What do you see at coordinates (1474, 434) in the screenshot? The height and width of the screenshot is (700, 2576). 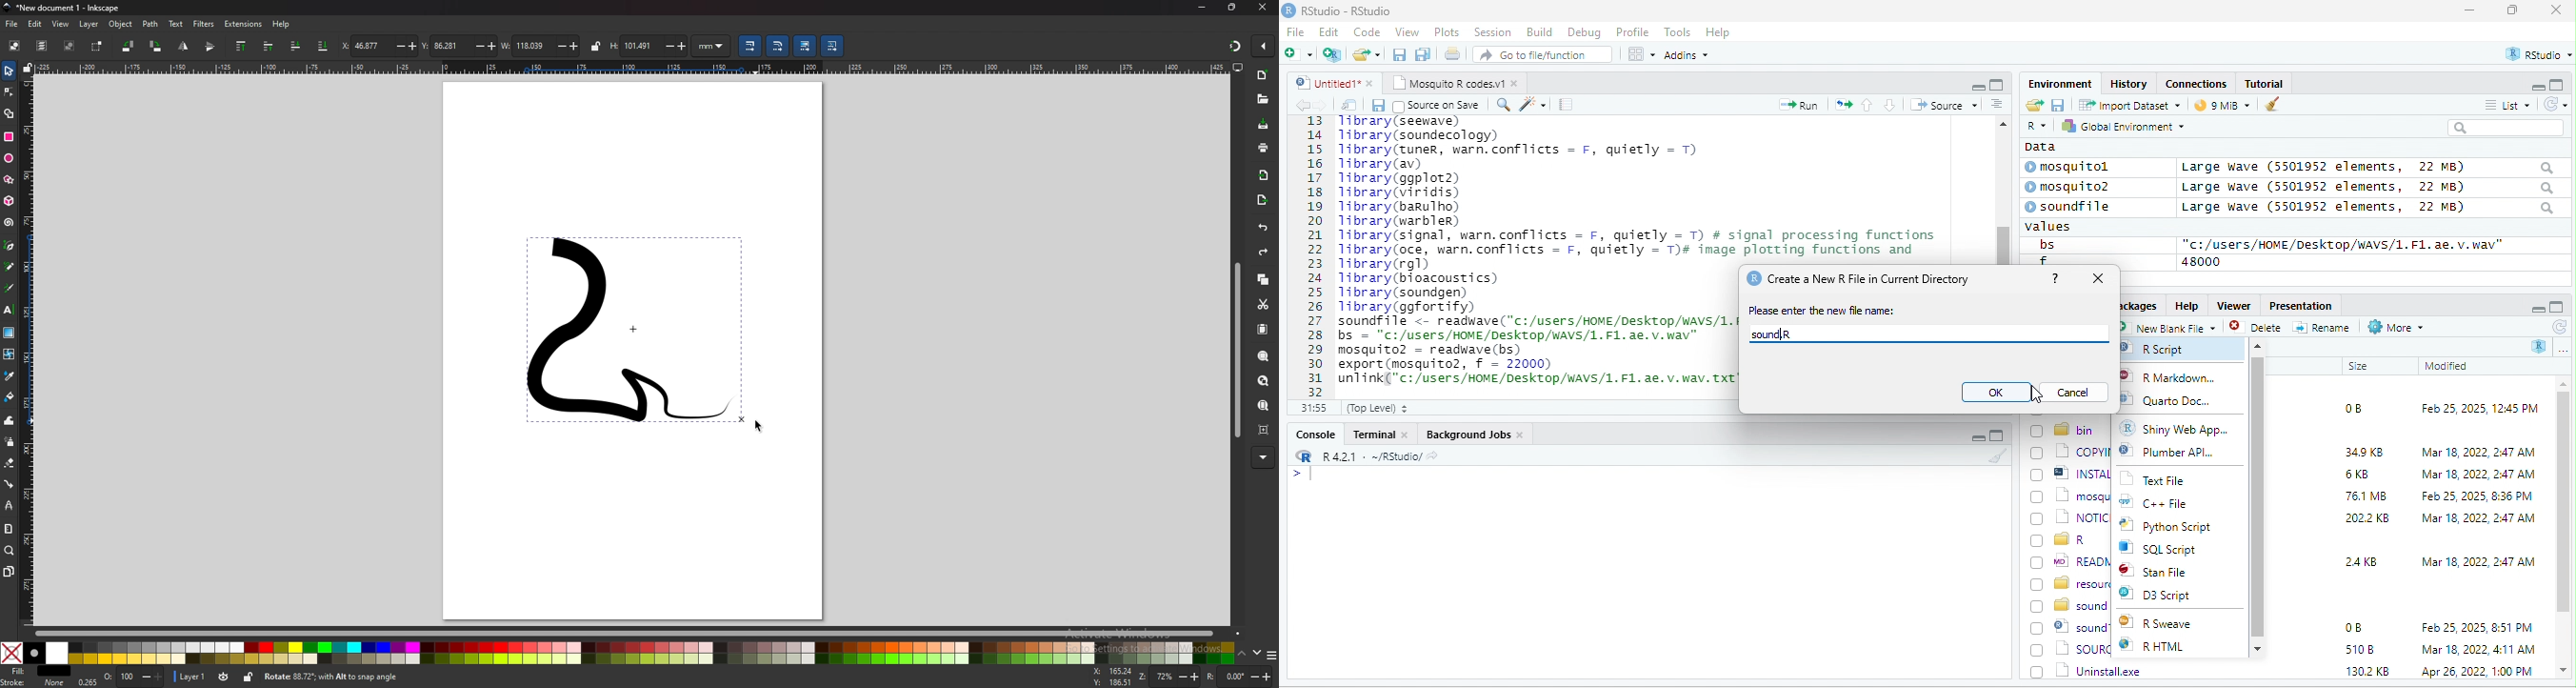 I see `Background Jobs` at bounding box center [1474, 434].